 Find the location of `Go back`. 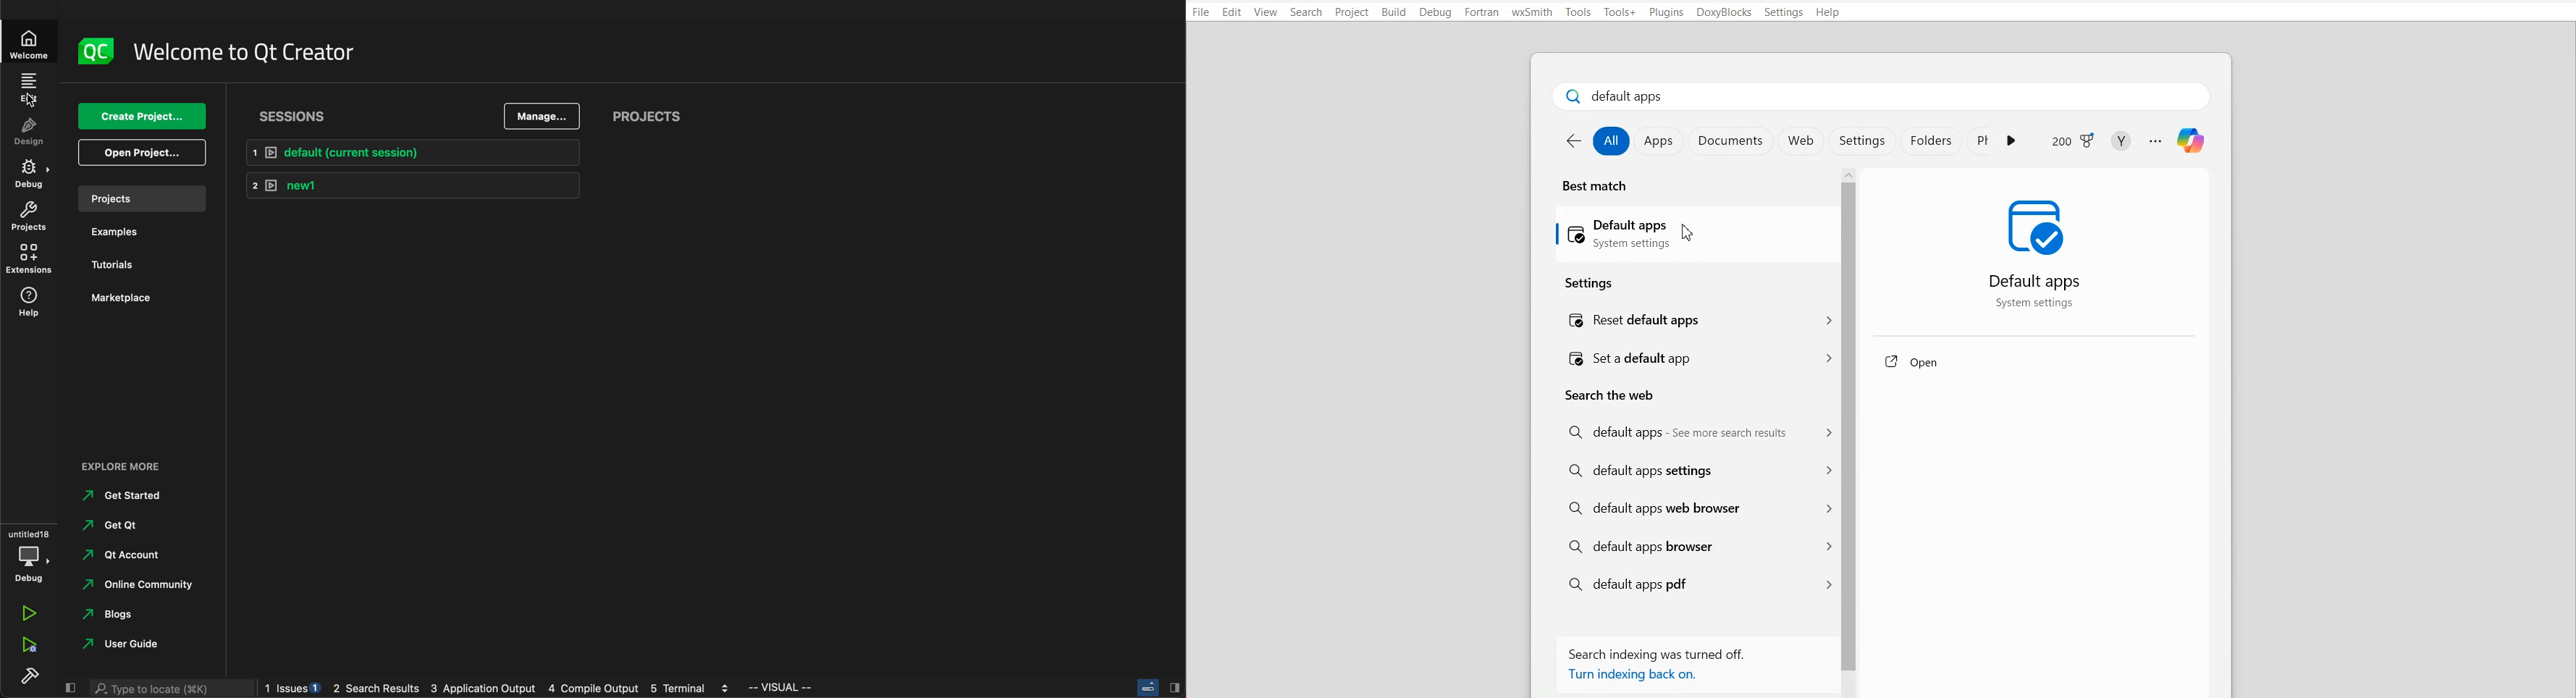

Go back is located at coordinates (1573, 141).